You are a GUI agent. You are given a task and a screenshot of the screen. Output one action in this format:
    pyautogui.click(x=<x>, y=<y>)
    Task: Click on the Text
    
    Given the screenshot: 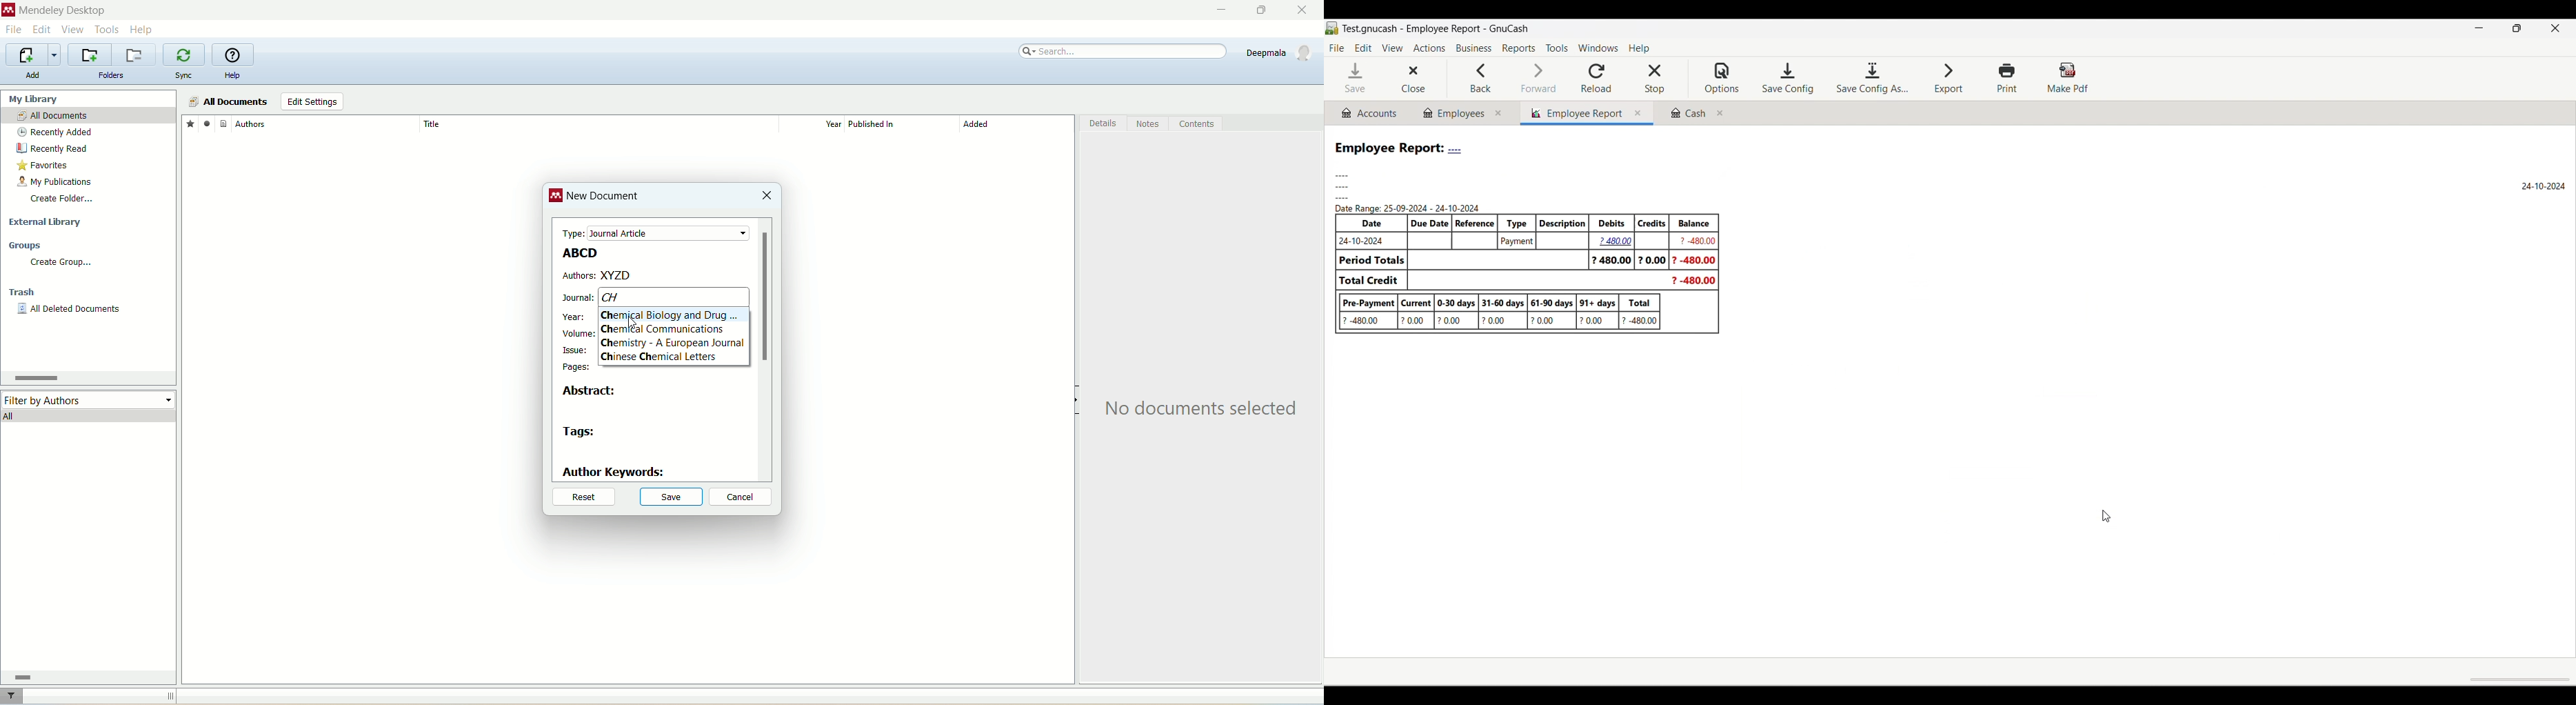 What is the action you would take?
    pyautogui.click(x=674, y=337)
    